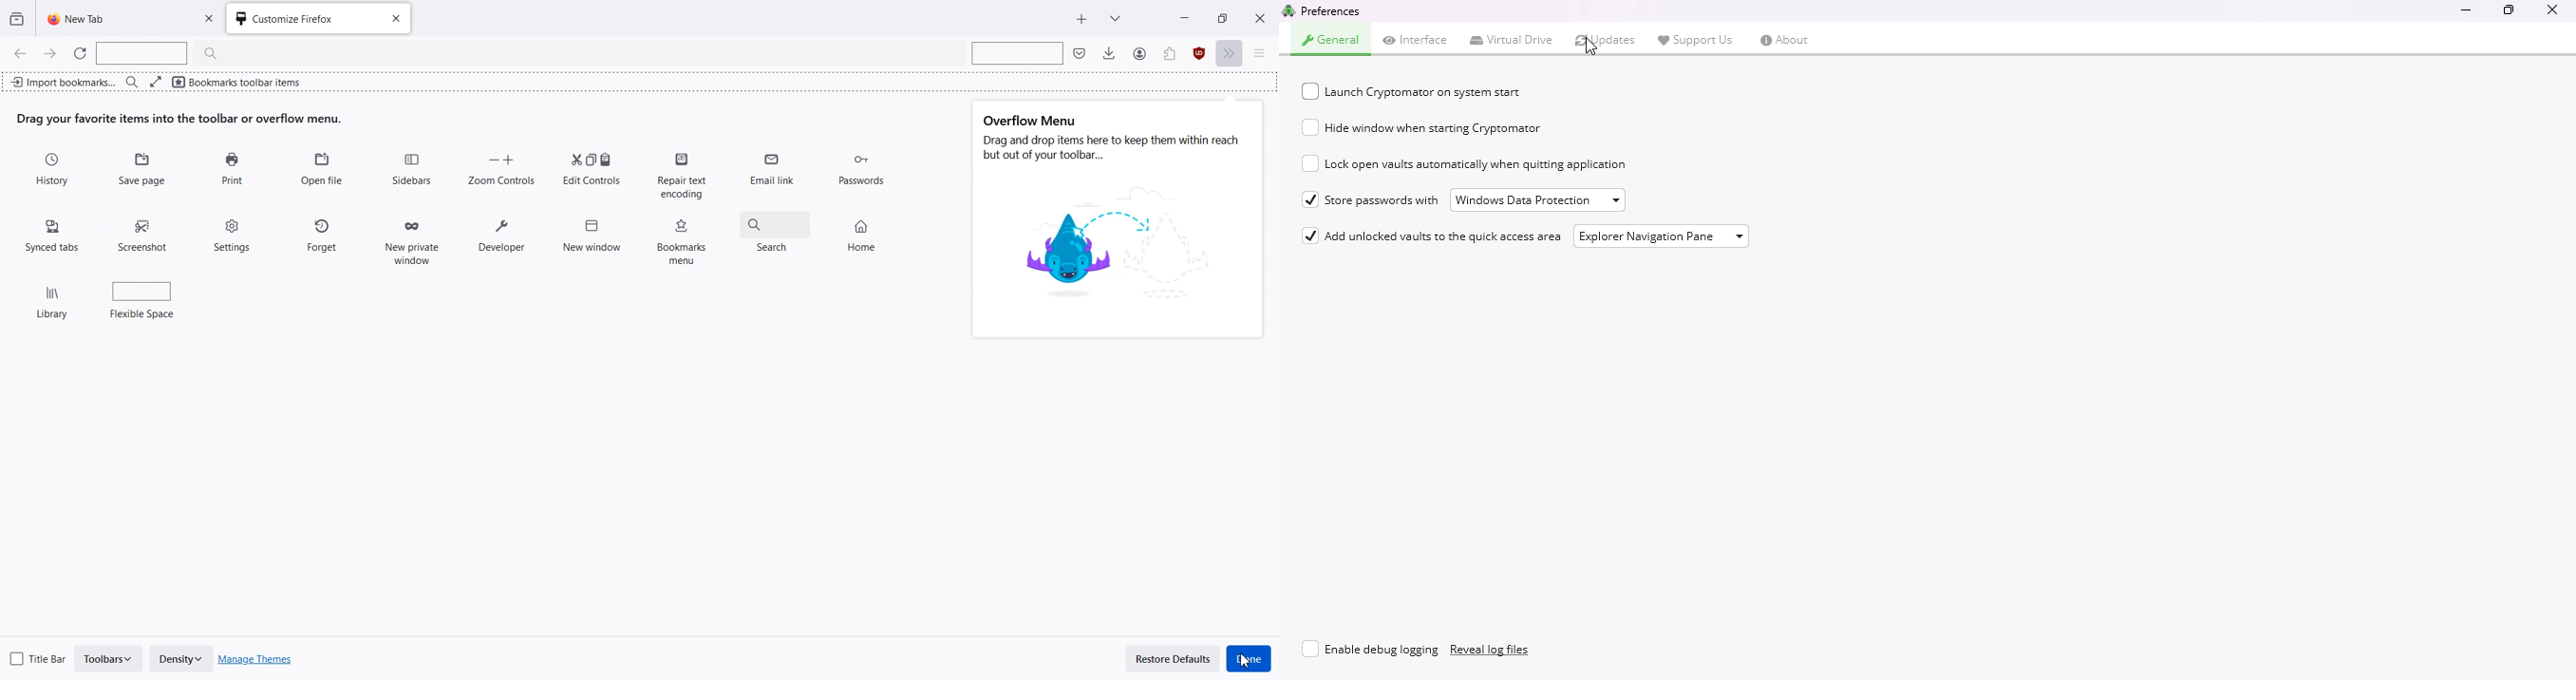  What do you see at coordinates (145, 231) in the screenshot?
I see `Screenshot` at bounding box center [145, 231].